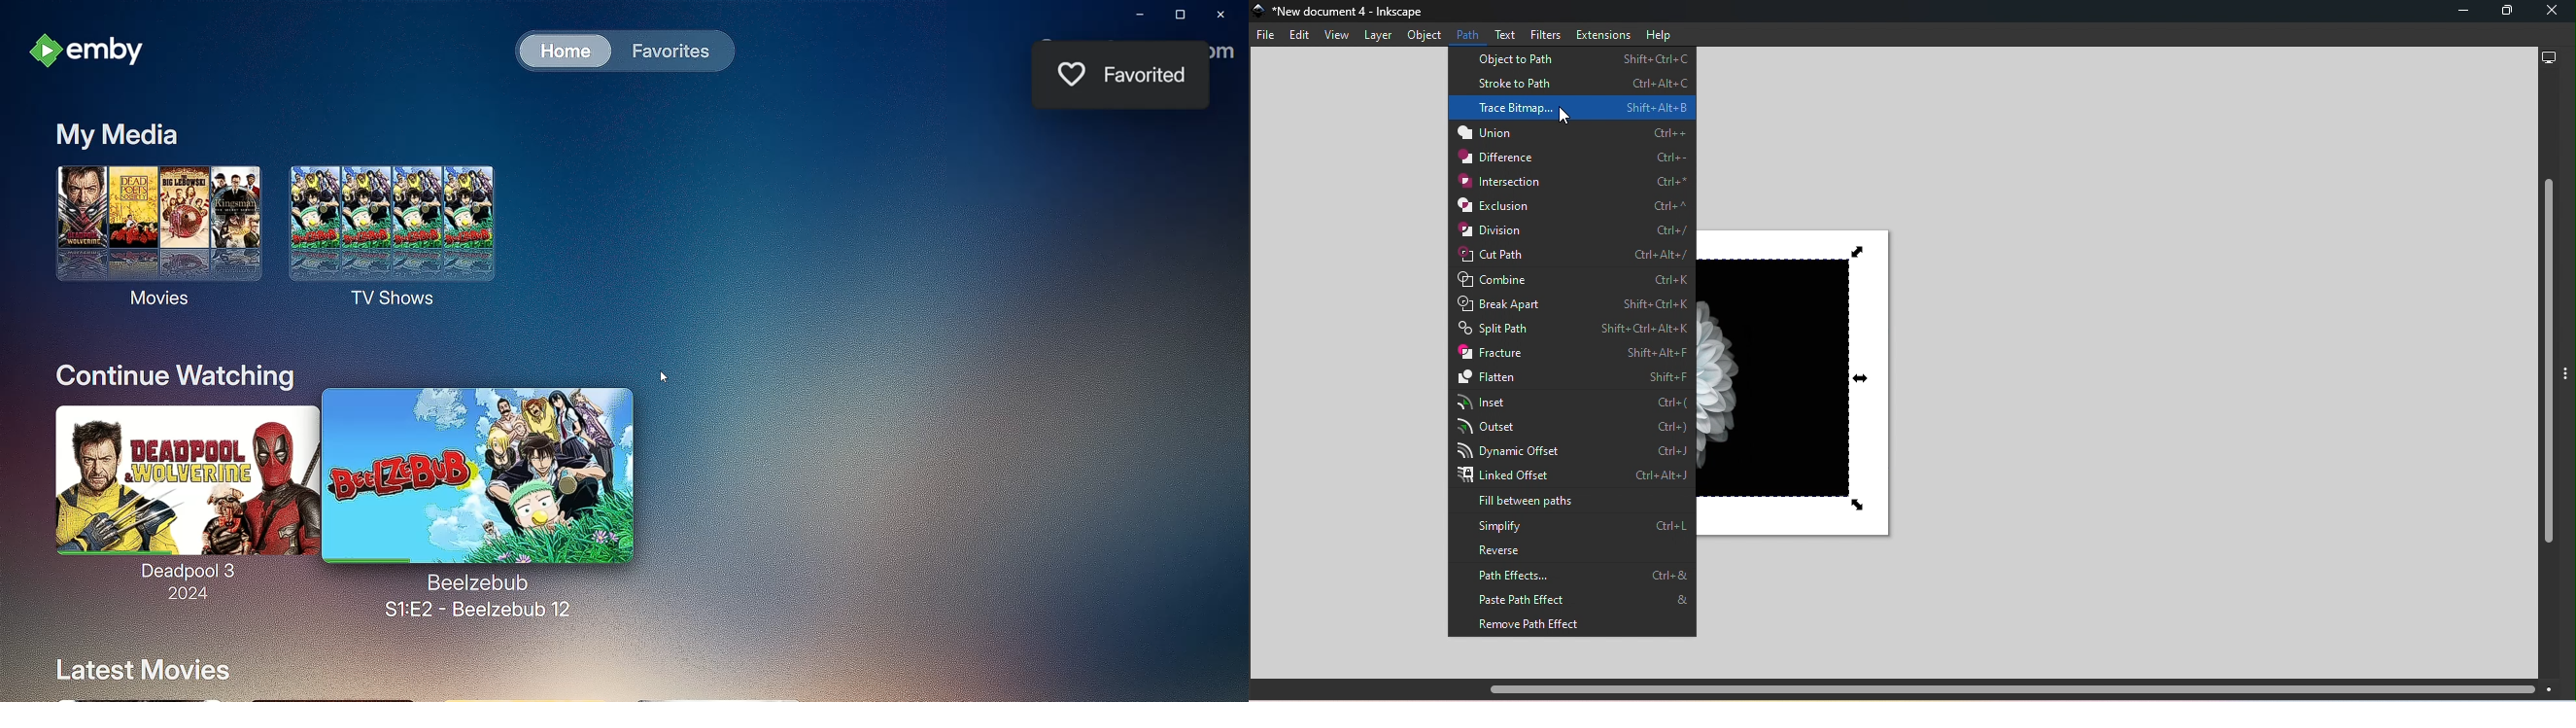 The height and width of the screenshot is (728, 2576). I want to click on Combine, so click(1570, 279).